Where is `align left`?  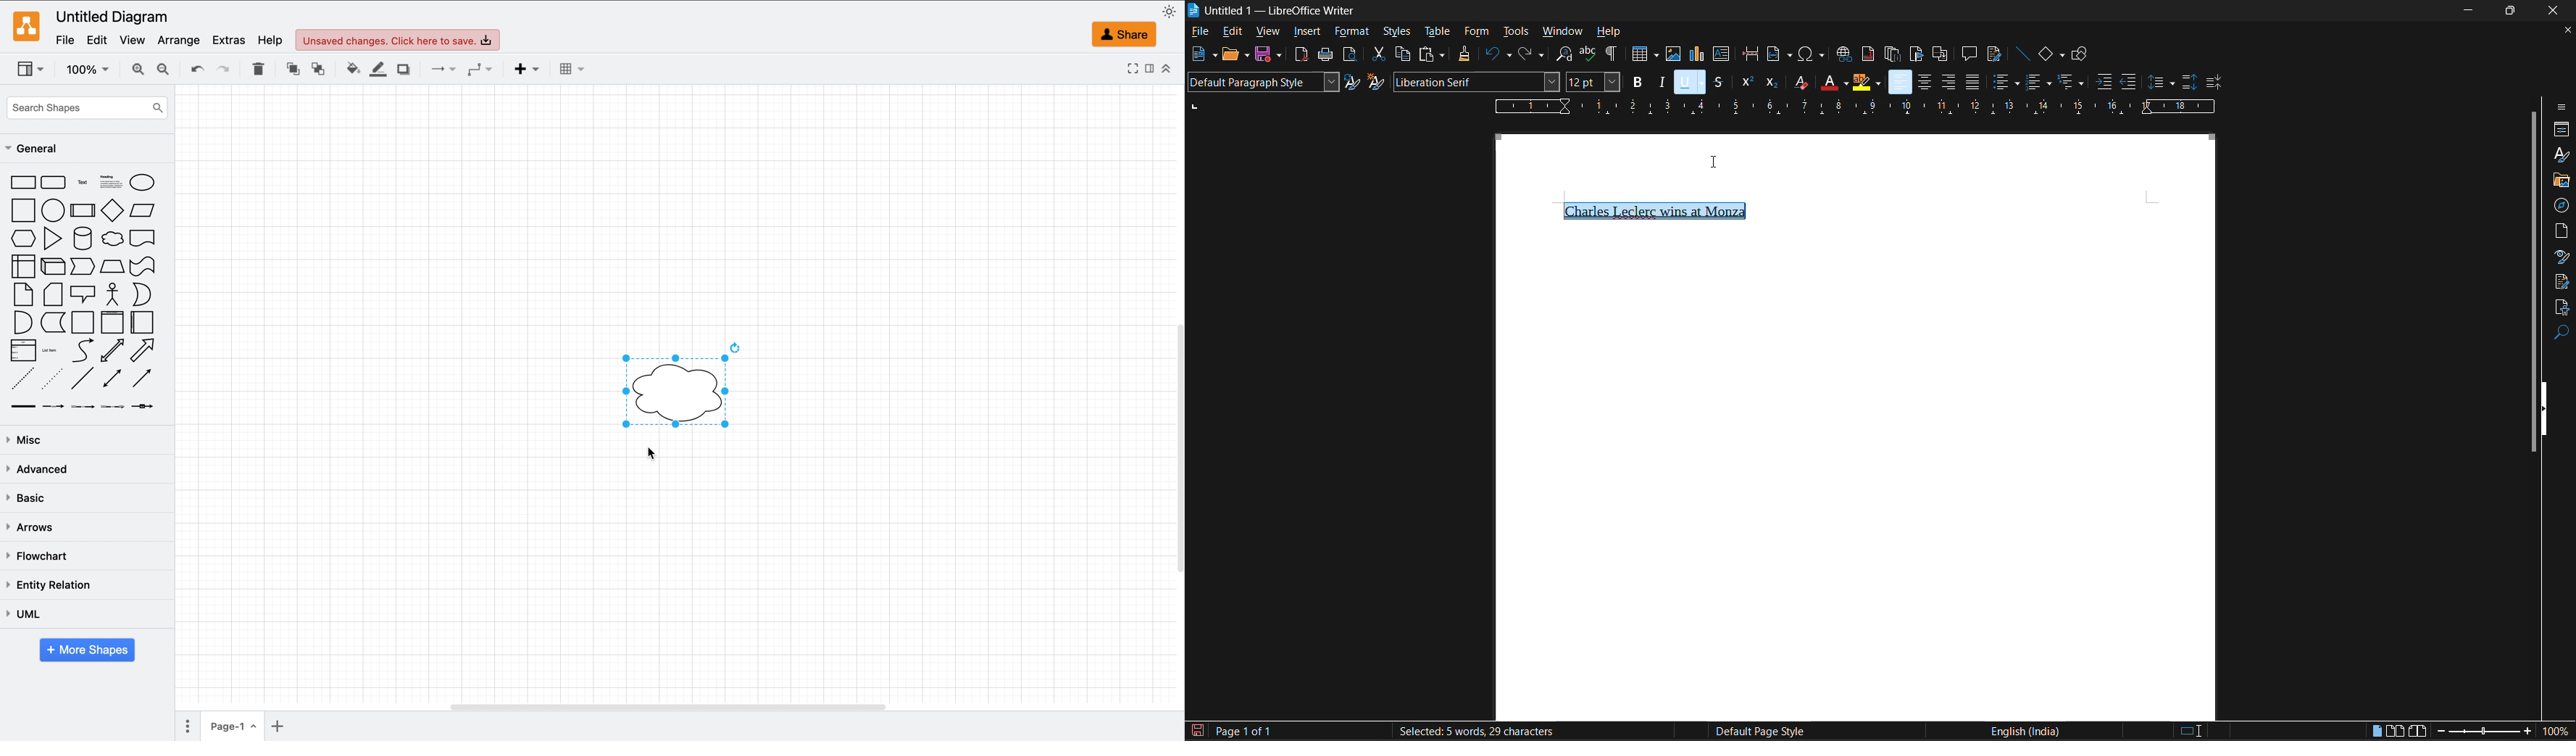 align left is located at coordinates (1901, 81).